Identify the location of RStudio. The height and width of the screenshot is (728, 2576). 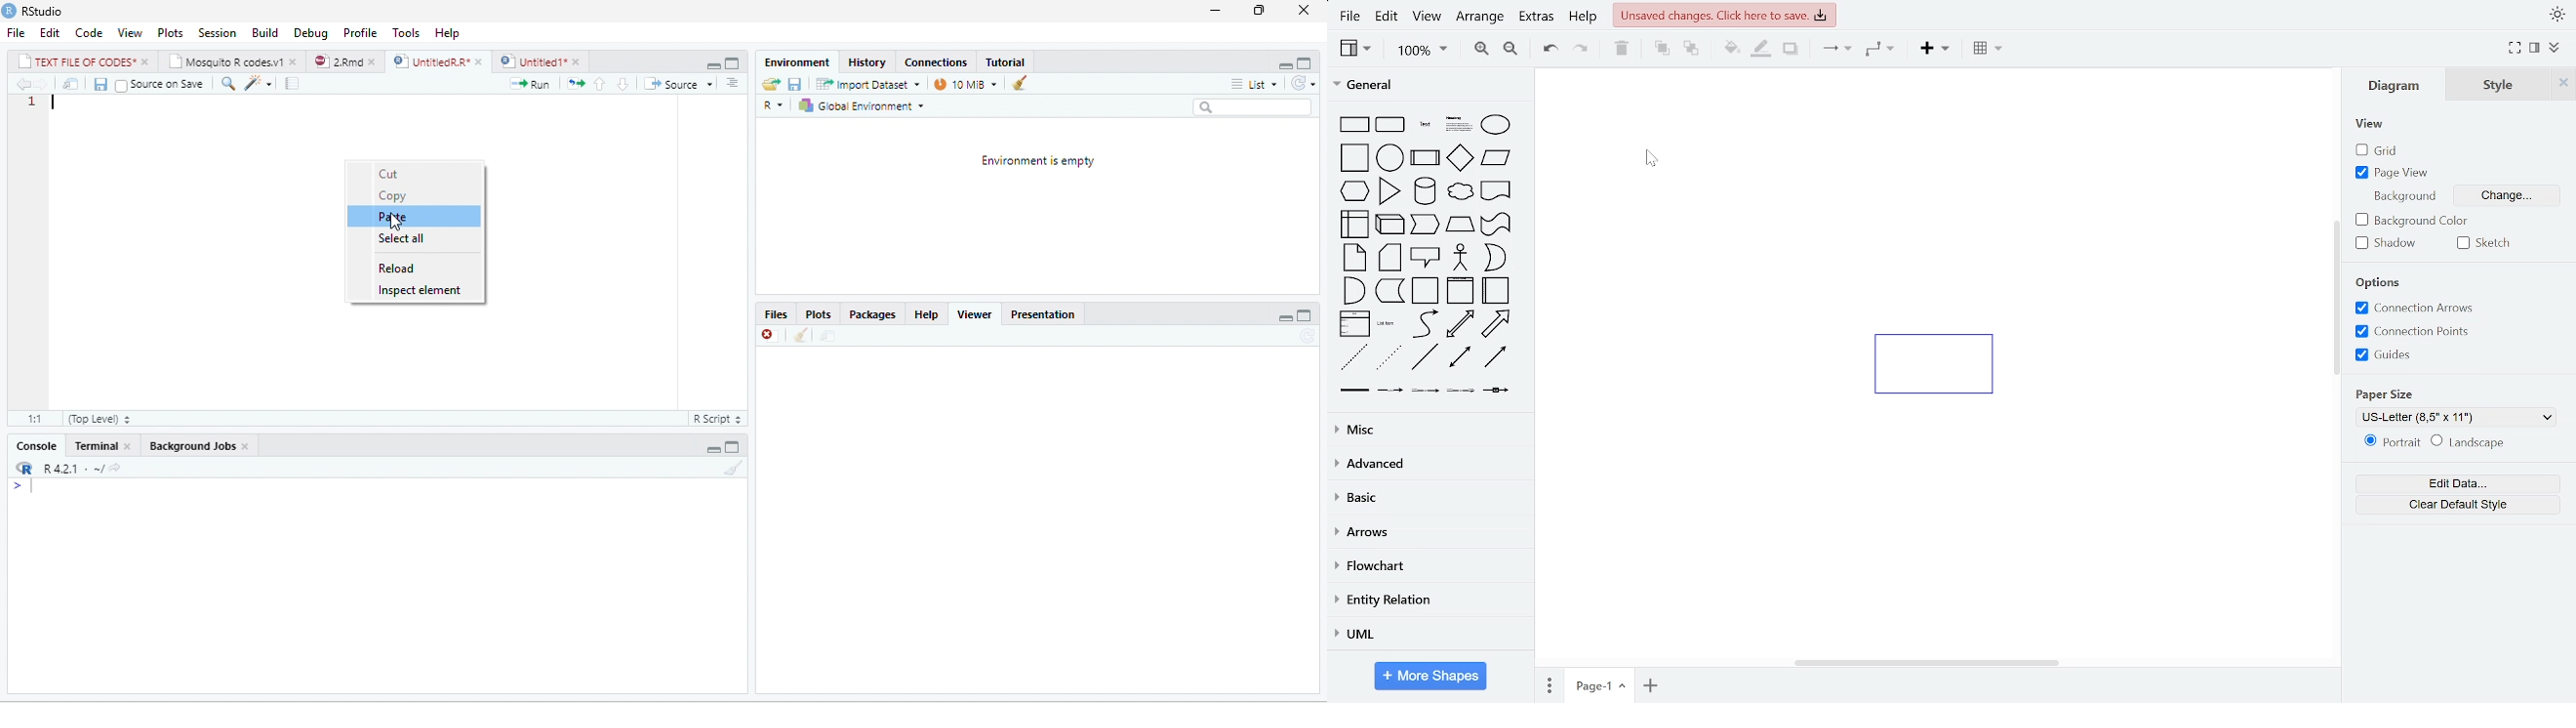
(49, 12).